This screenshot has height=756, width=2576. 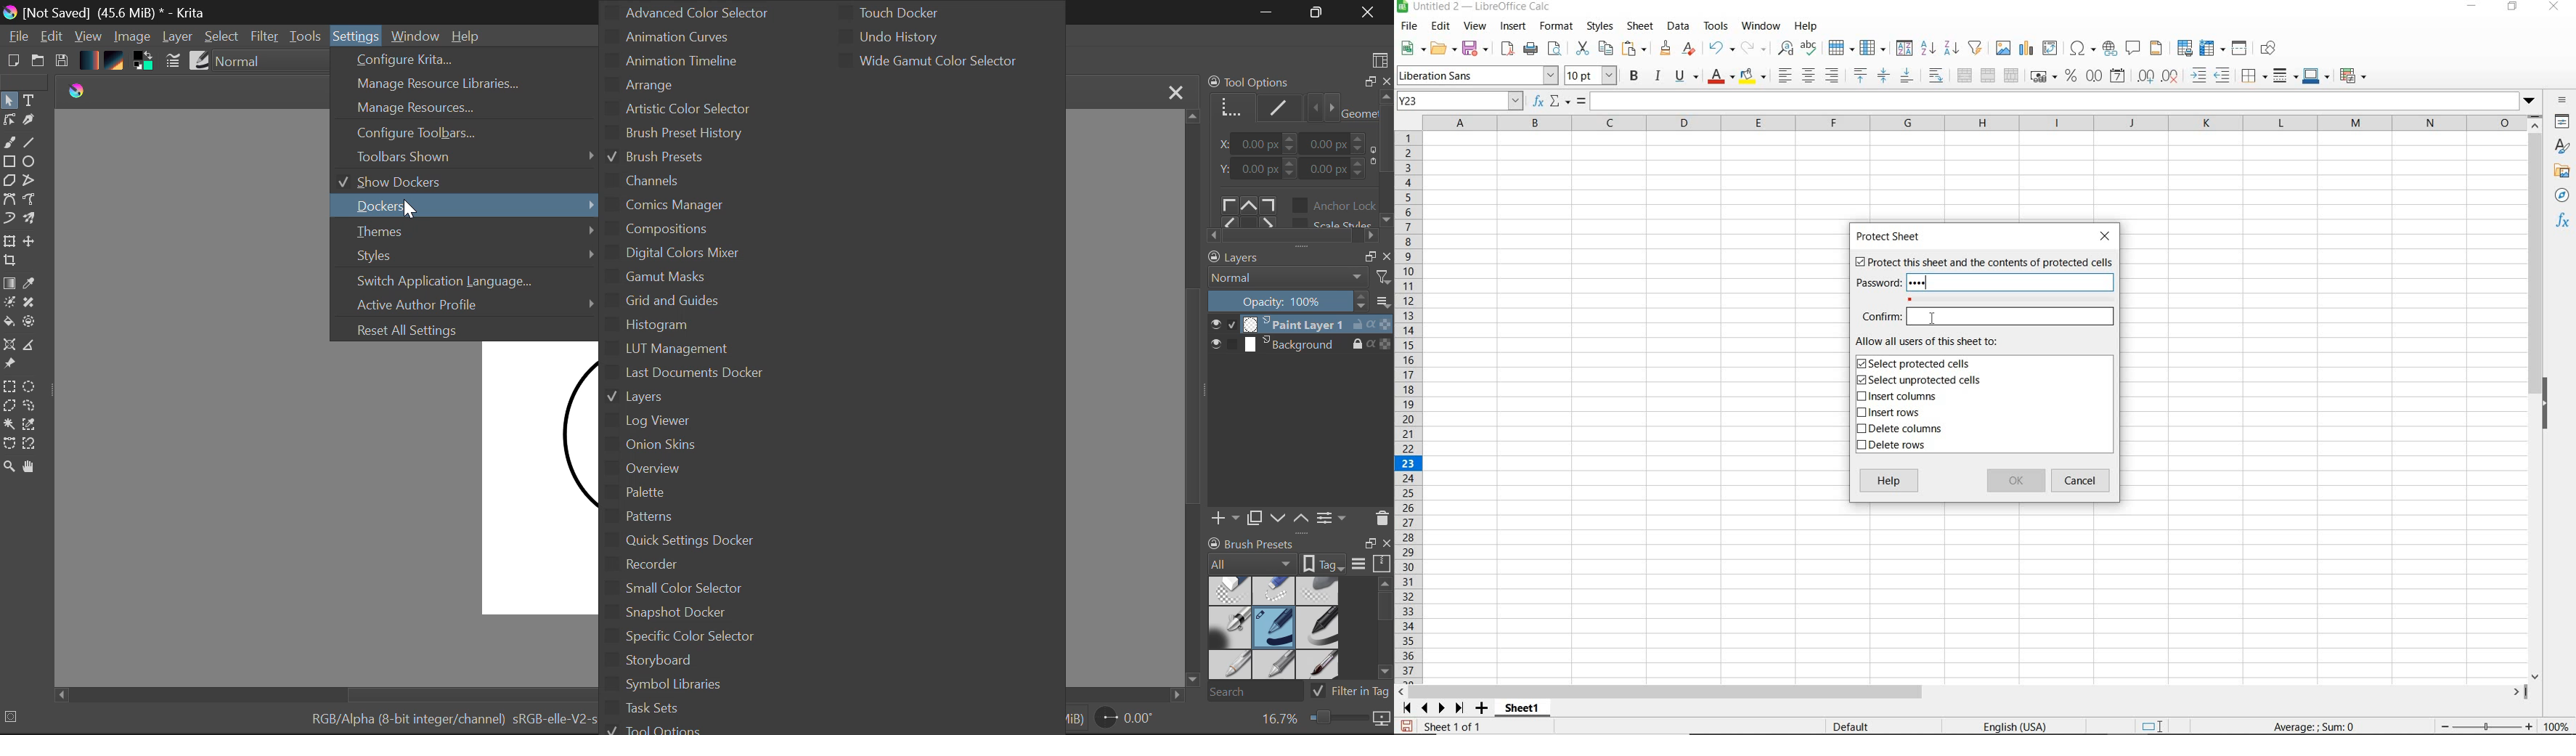 What do you see at coordinates (724, 444) in the screenshot?
I see `Onion Skins` at bounding box center [724, 444].